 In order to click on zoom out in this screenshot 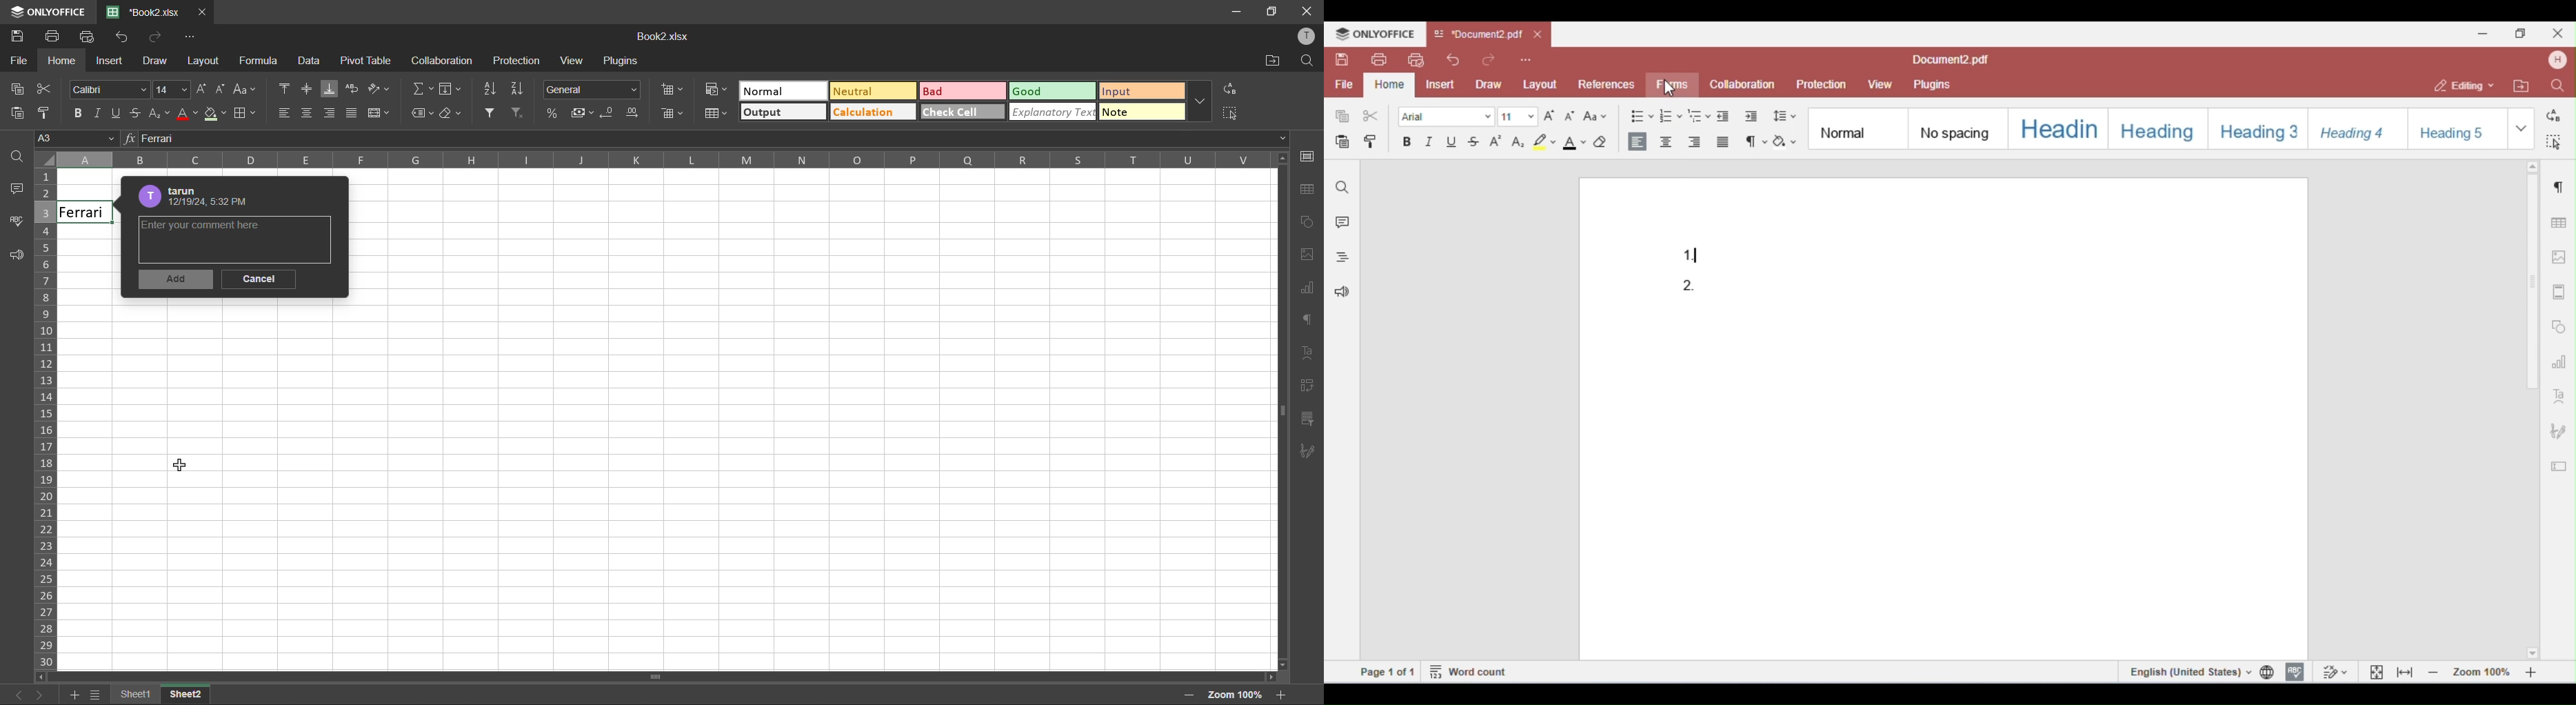, I will do `click(1186, 694)`.